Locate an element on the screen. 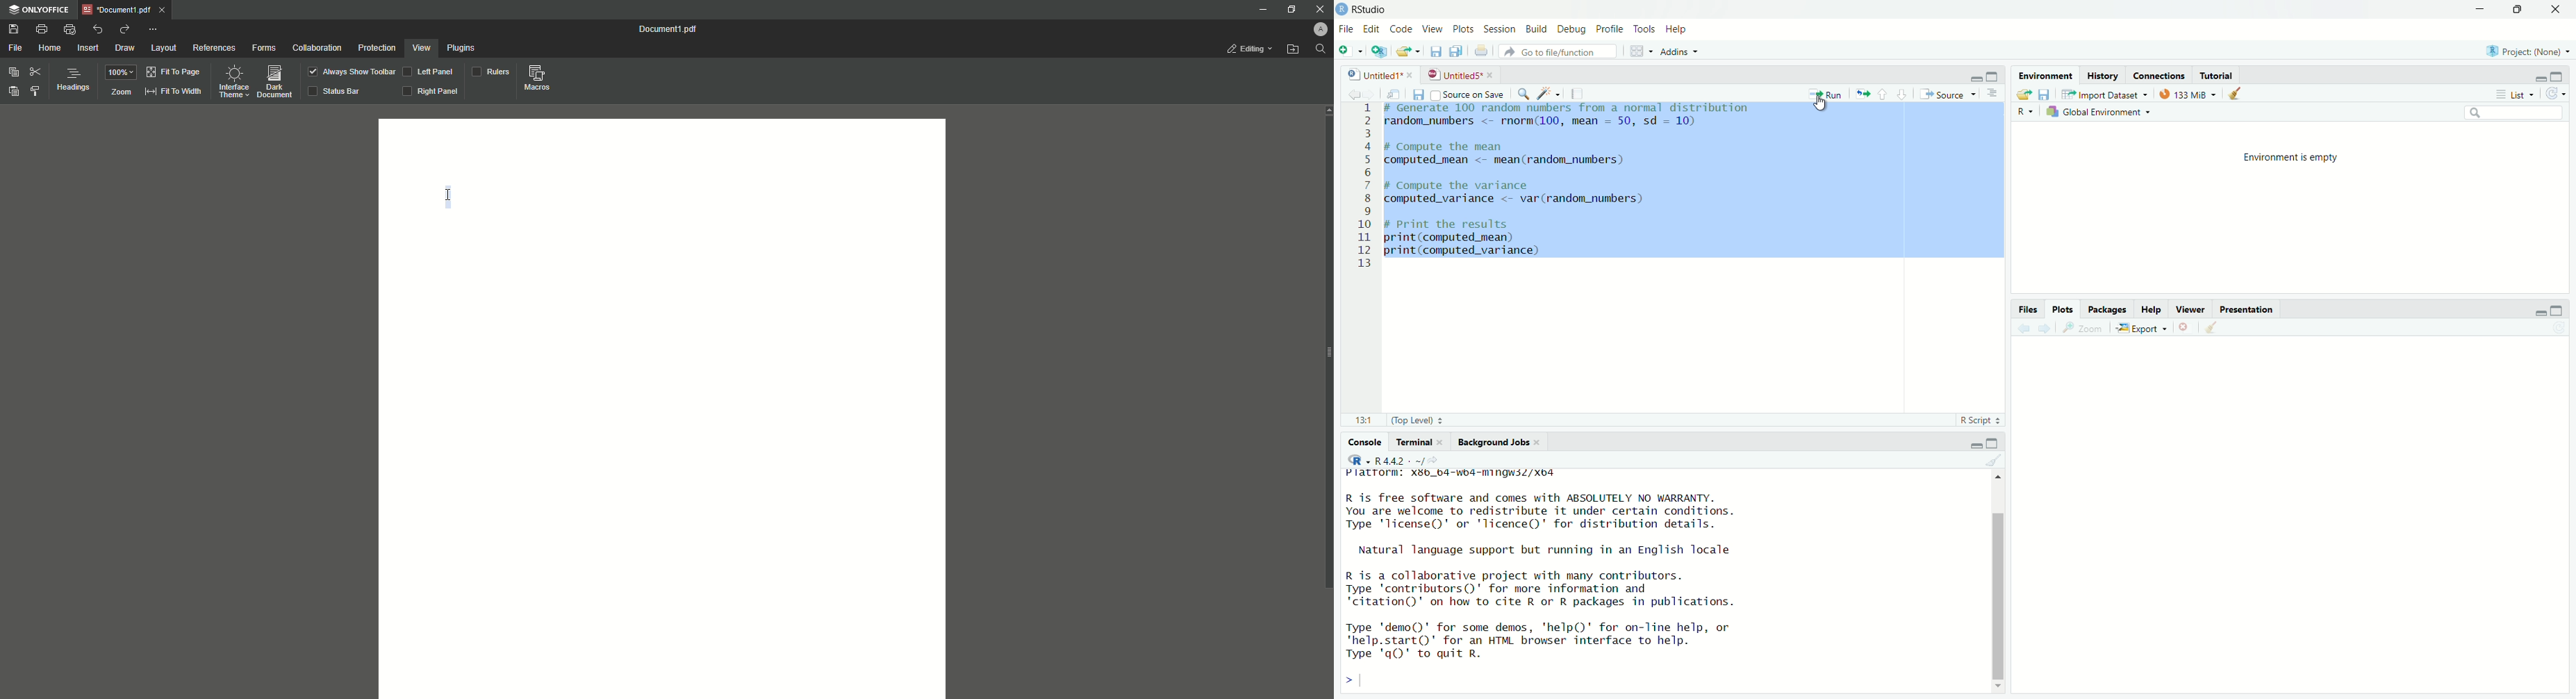 The image size is (2576, 700). RStudio is located at coordinates (1372, 8).